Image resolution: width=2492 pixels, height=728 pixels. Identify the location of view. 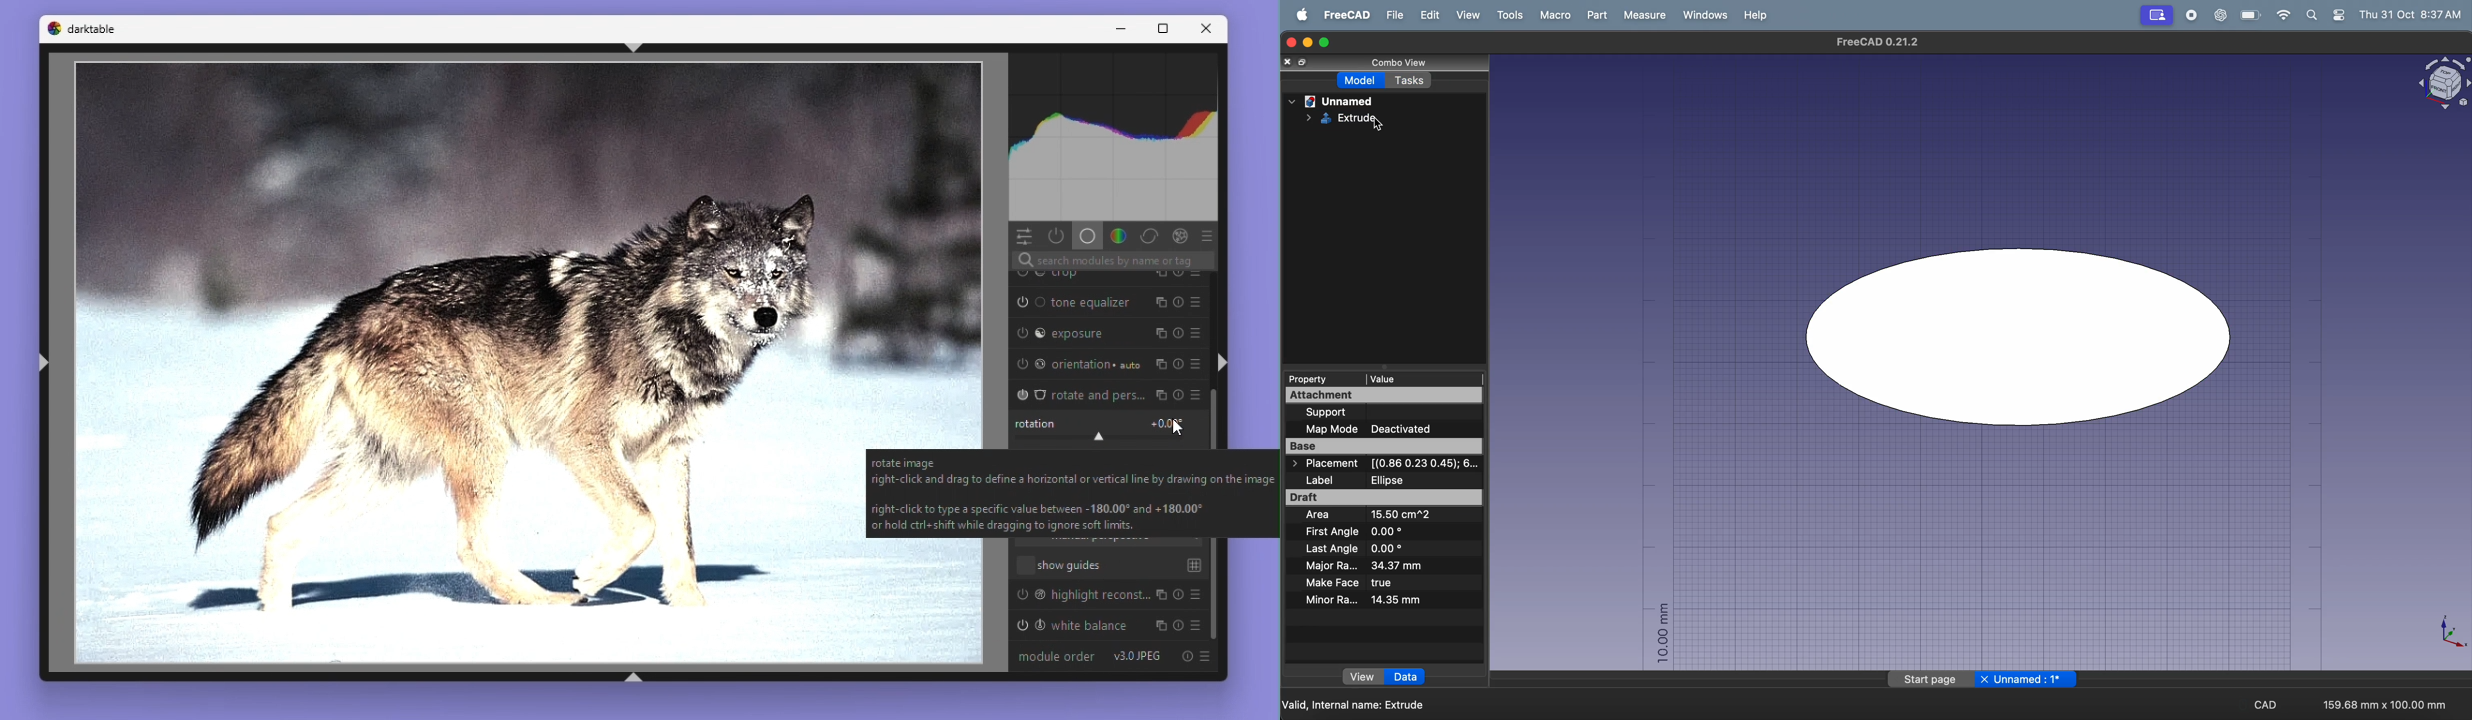
(1467, 15).